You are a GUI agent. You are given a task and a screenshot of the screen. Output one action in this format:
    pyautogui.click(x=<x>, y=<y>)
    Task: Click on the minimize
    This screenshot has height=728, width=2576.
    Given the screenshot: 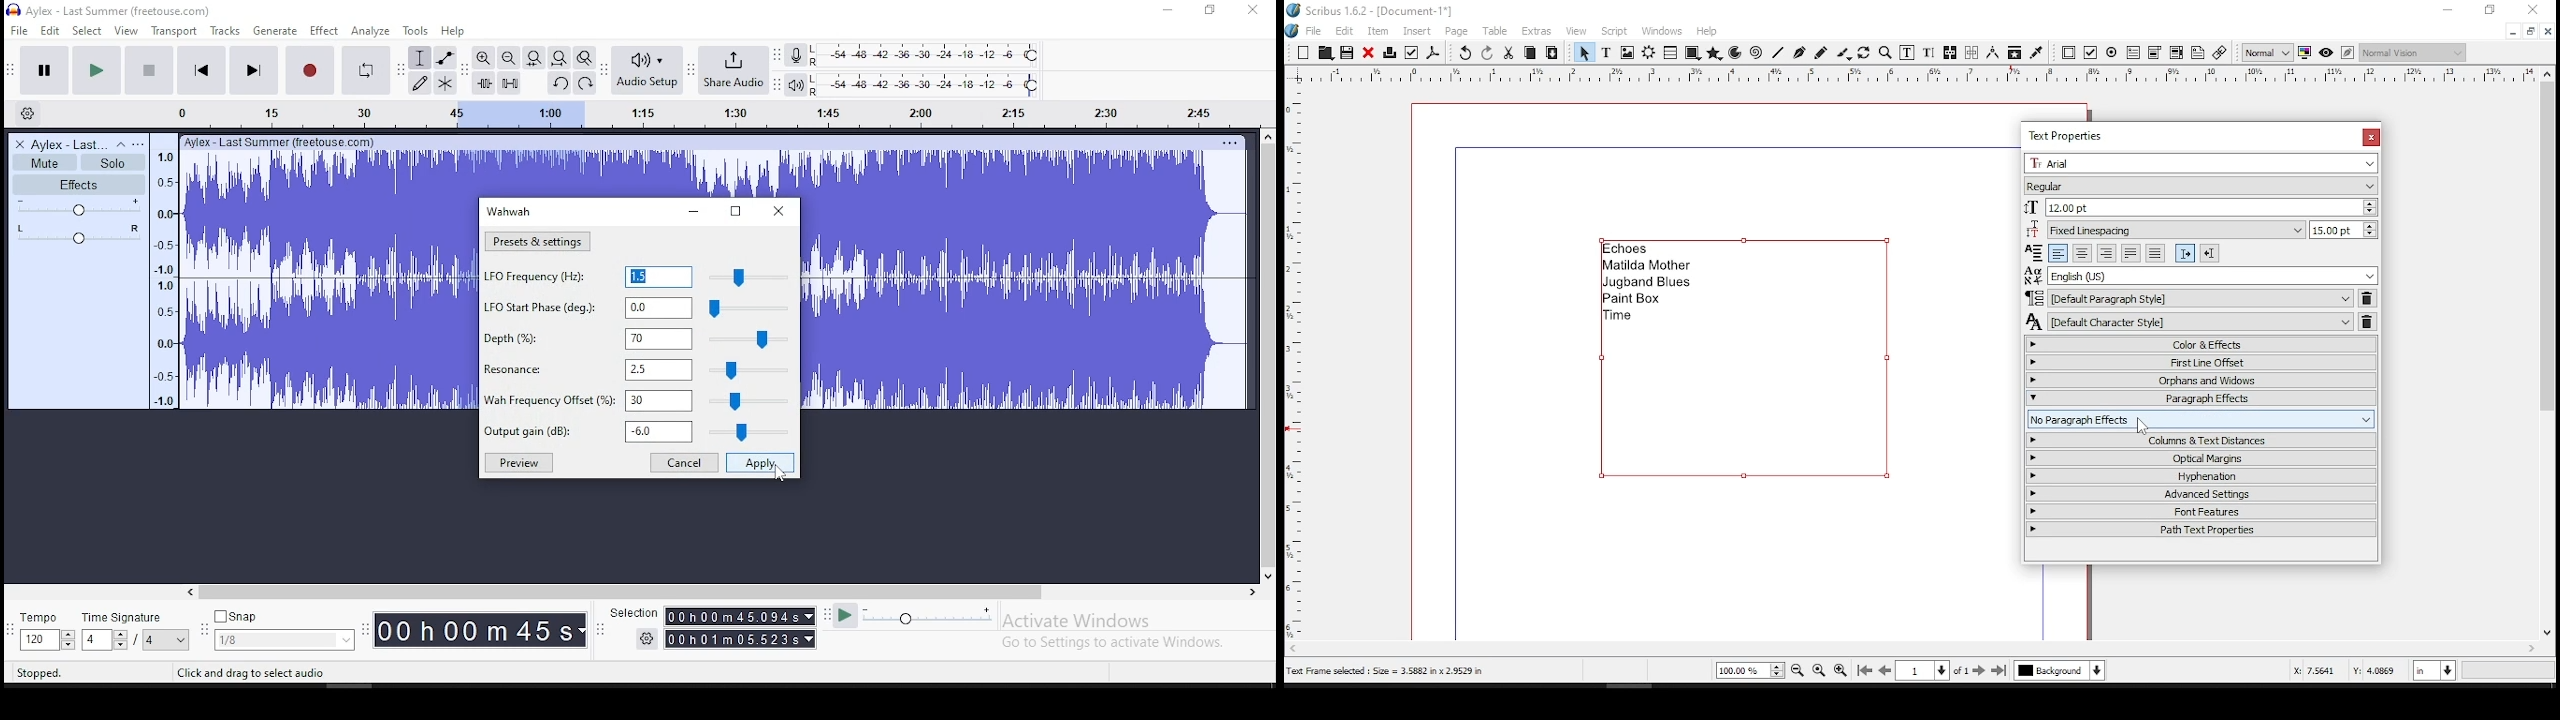 What is the action you would take?
    pyautogui.click(x=692, y=212)
    